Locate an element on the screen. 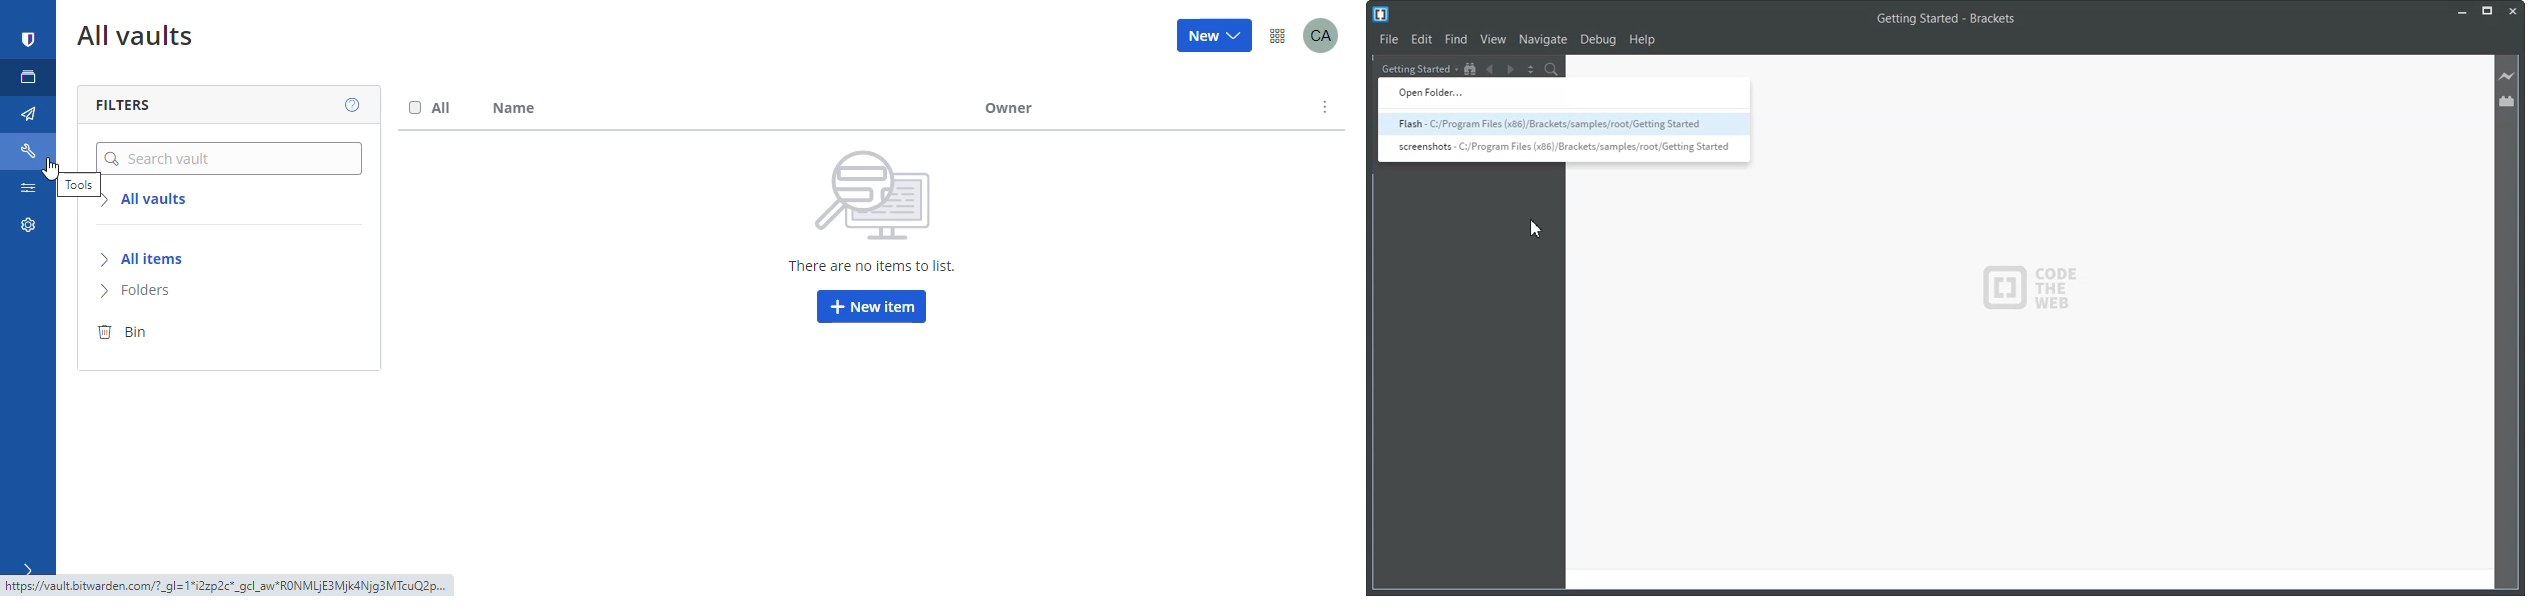 The image size is (2548, 616). Find in files is located at coordinates (1552, 69).